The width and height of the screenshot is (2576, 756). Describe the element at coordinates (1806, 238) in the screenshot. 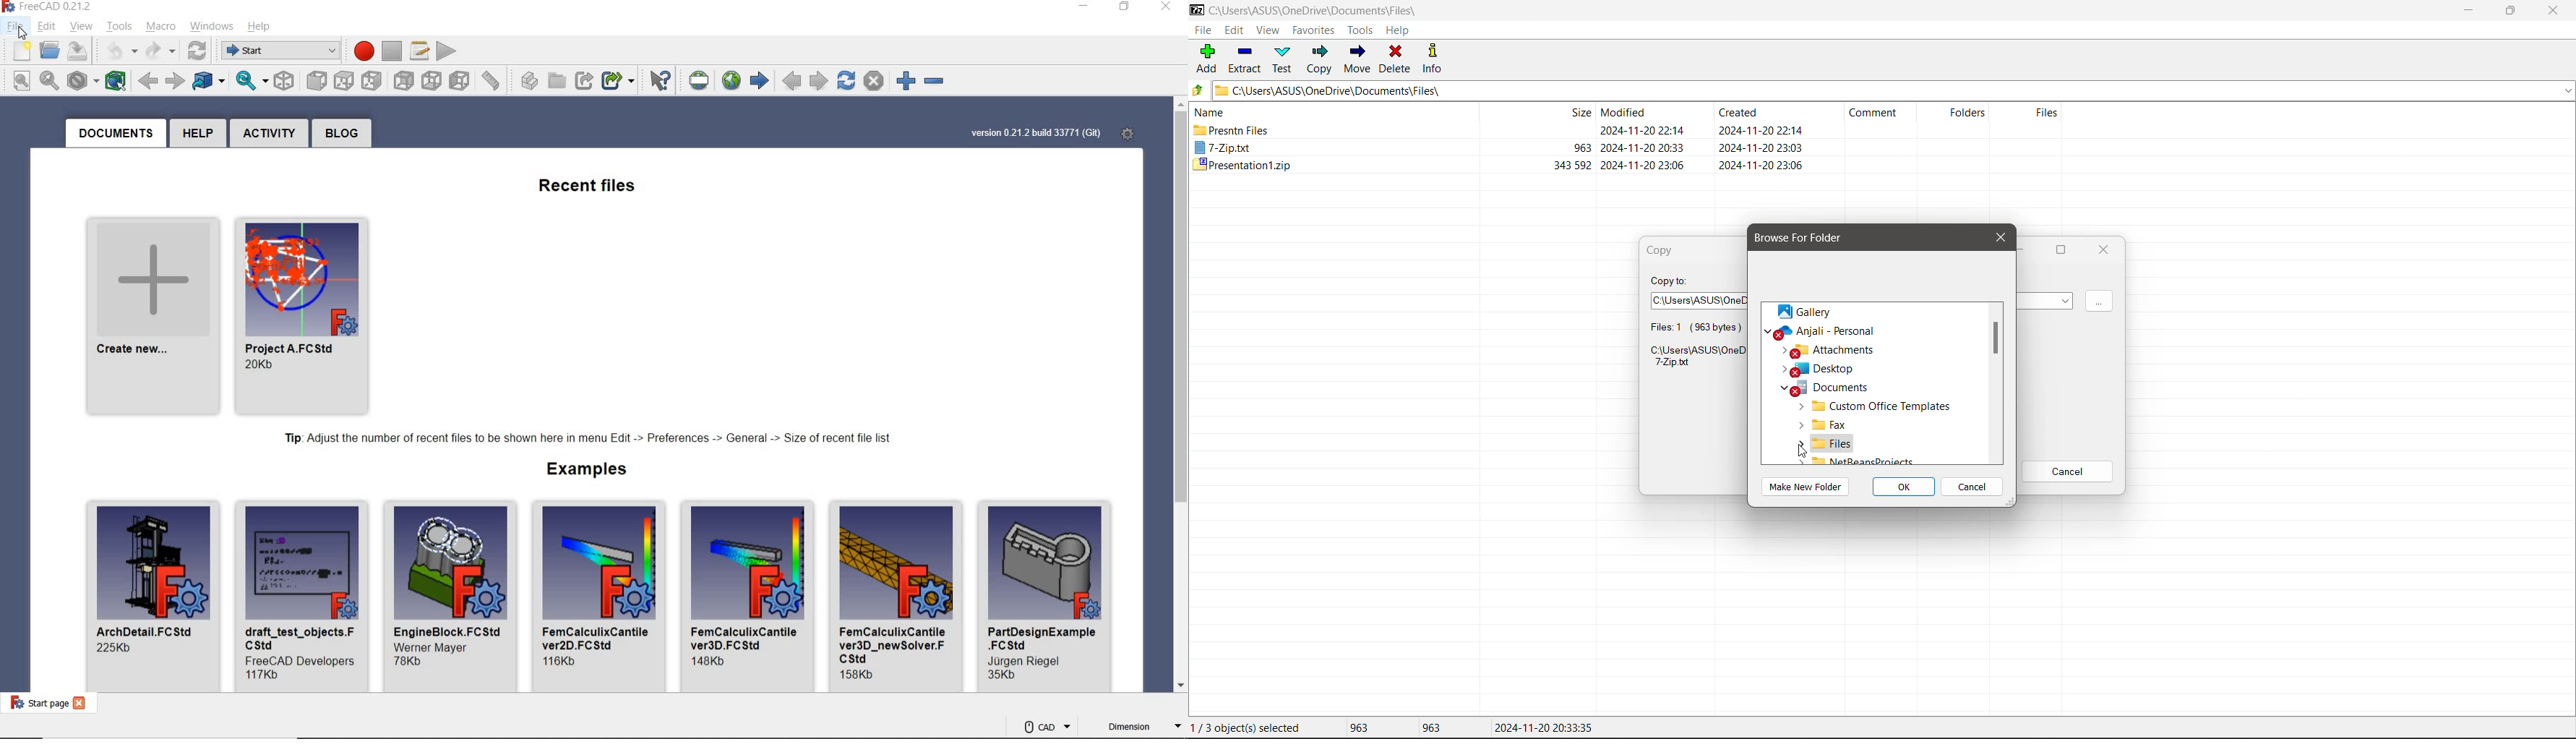

I see `Browse for Folder` at that location.